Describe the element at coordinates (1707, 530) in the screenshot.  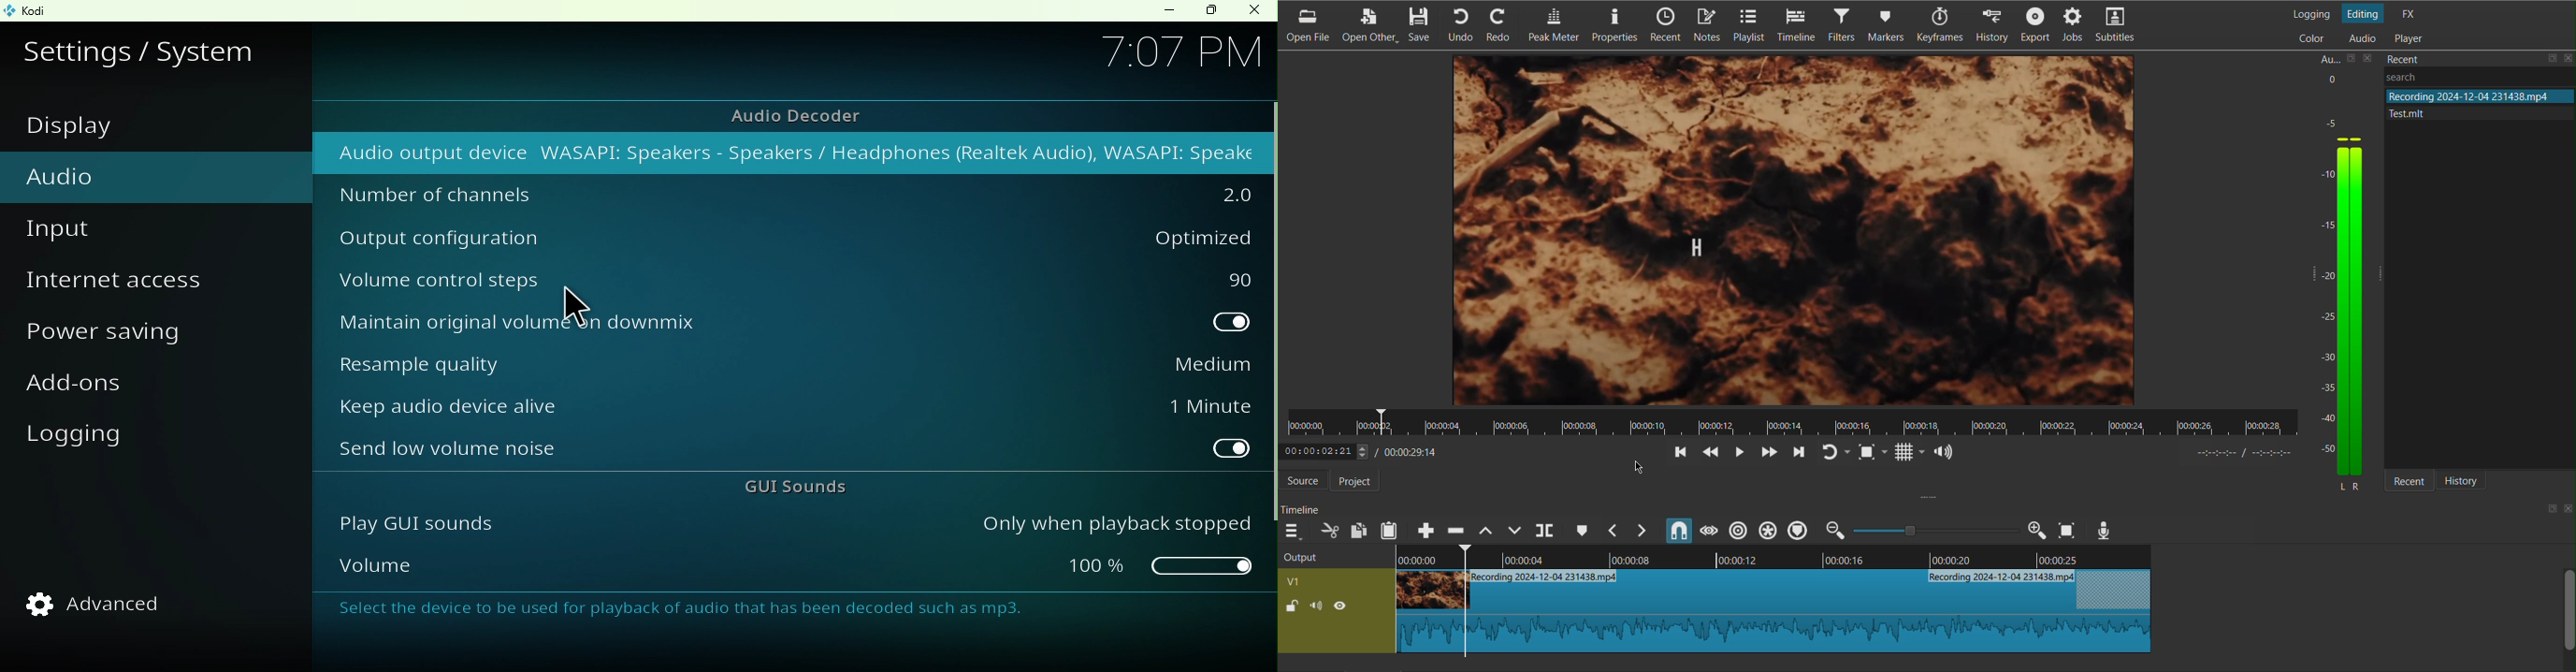
I see `Scrub While Dragging` at that location.